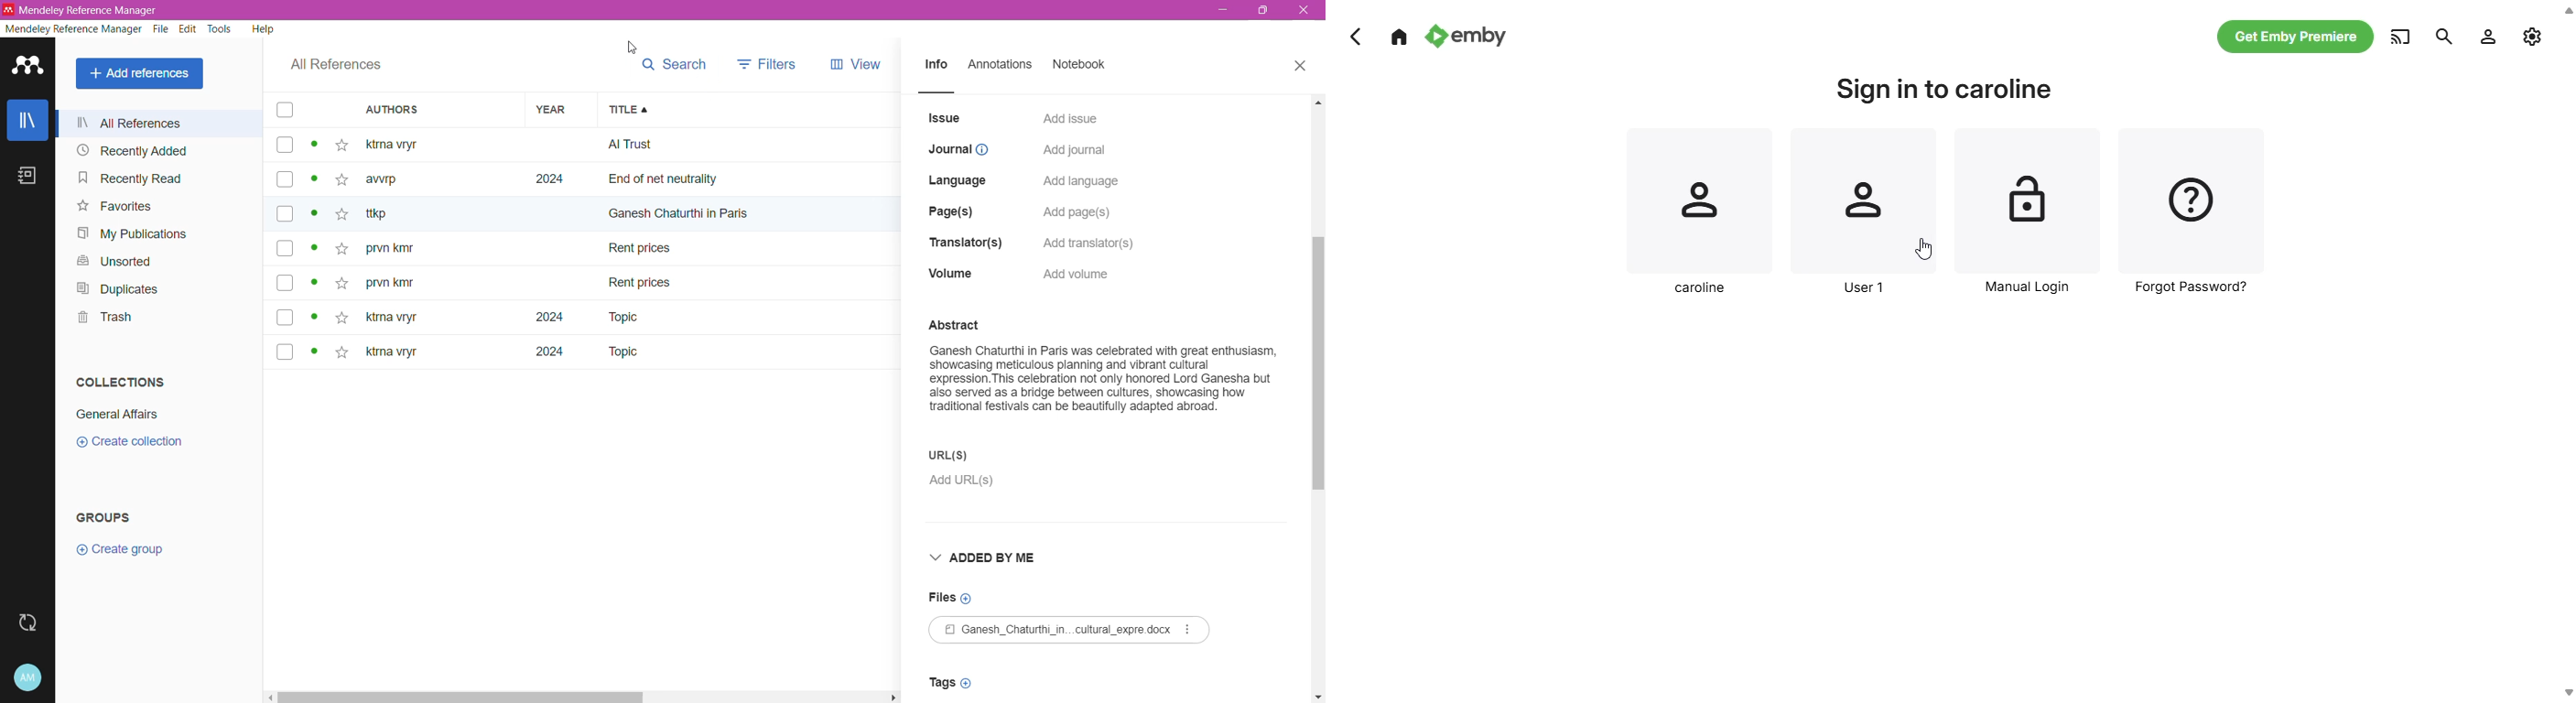 This screenshot has height=728, width=2576. What do you see at coordinates (1004, 66) in the screenshot?
I see `Annotations` at bounding box center [1004, 66].